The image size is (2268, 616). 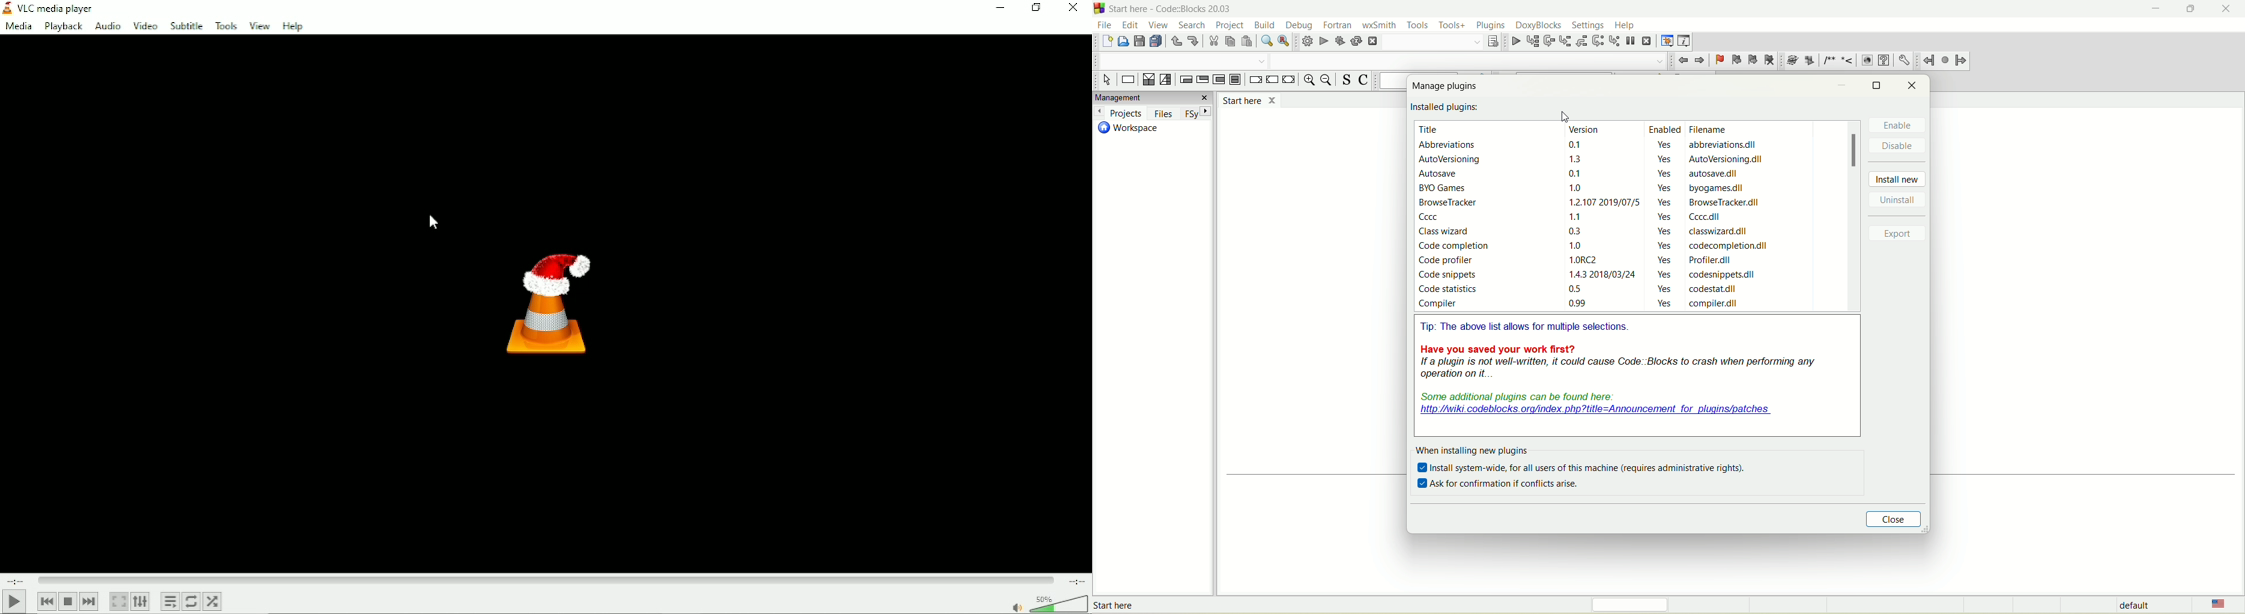 What do you see at coordinates (1684, 61) in the screenshot?
I see `previous` at bounding box center [1684, 61].